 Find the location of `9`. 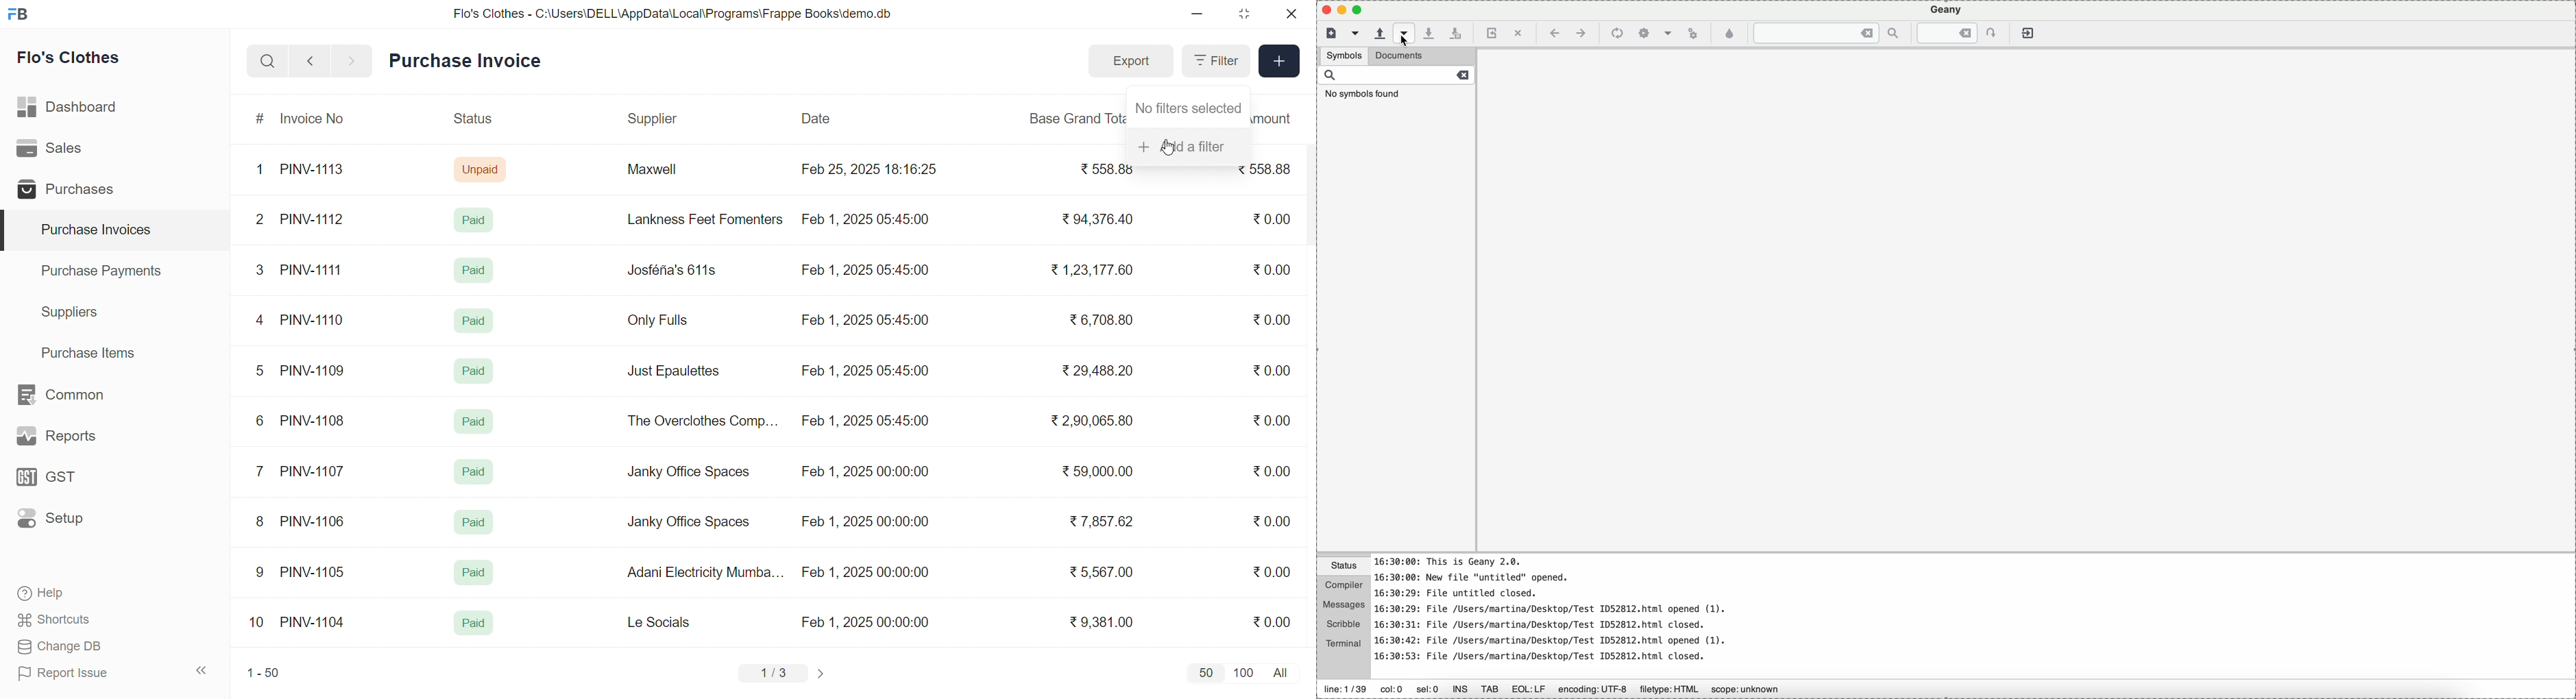

9 is located at coordinates (260, 572).